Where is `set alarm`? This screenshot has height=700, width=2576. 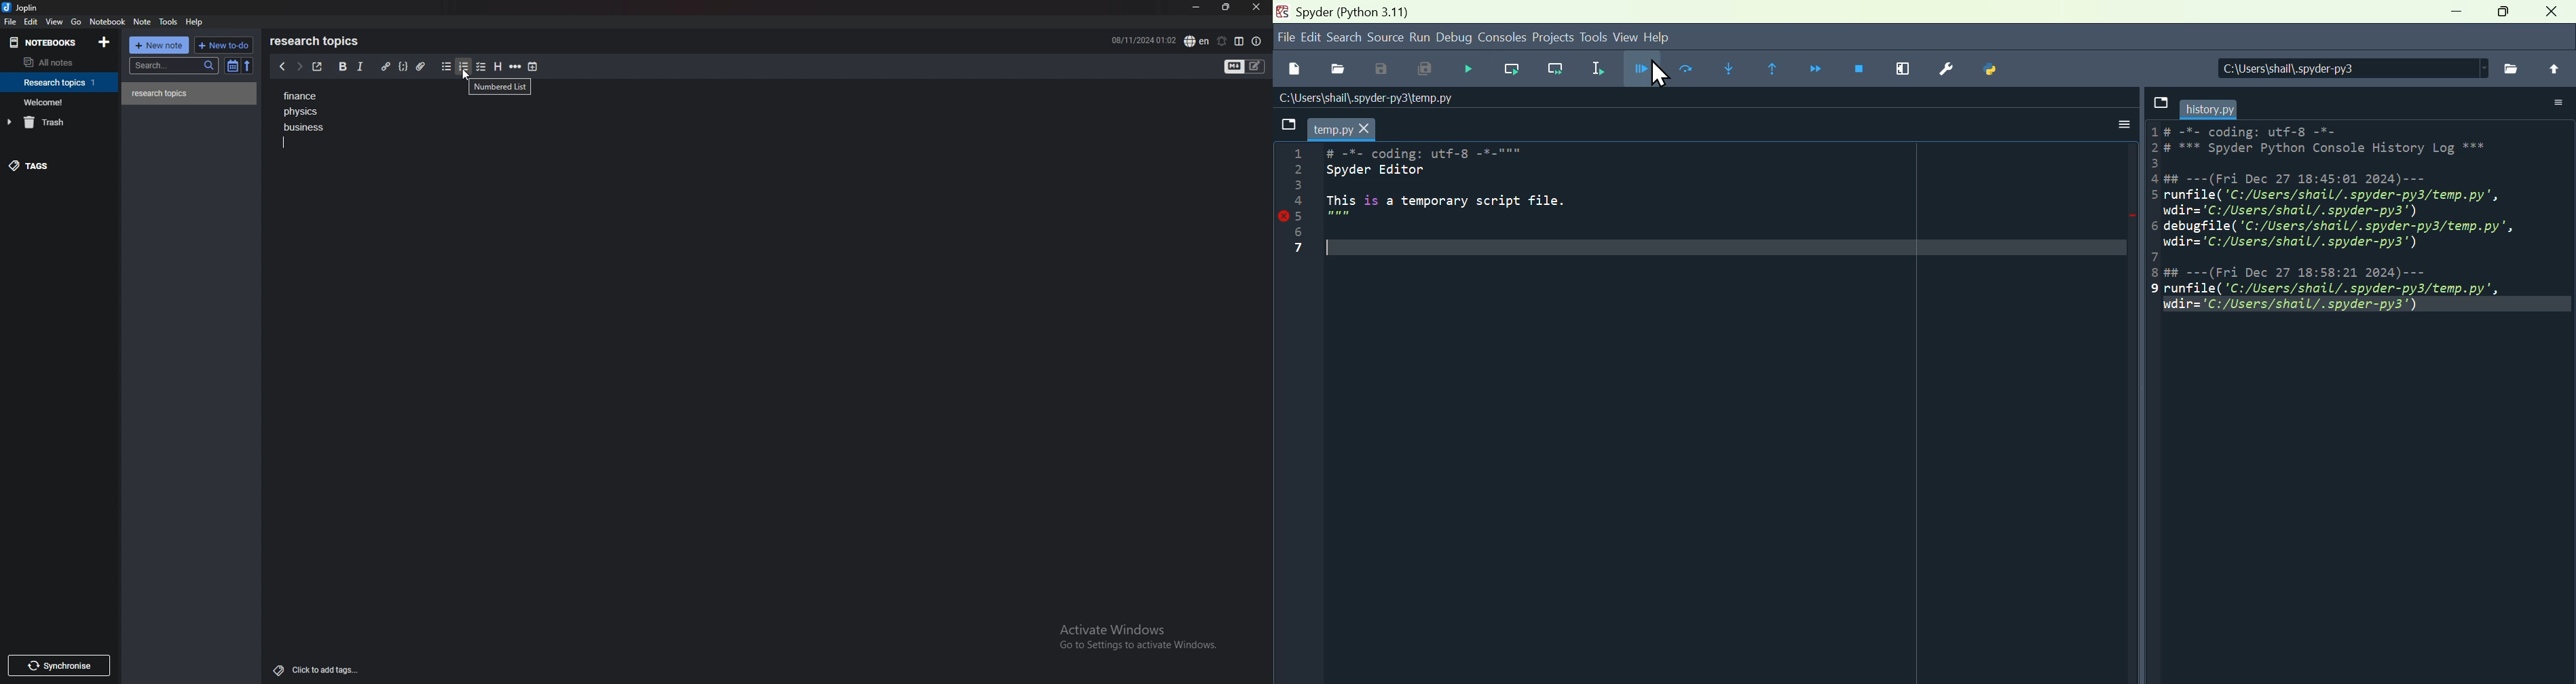 set alarm is located at coordinates (1221, 41).